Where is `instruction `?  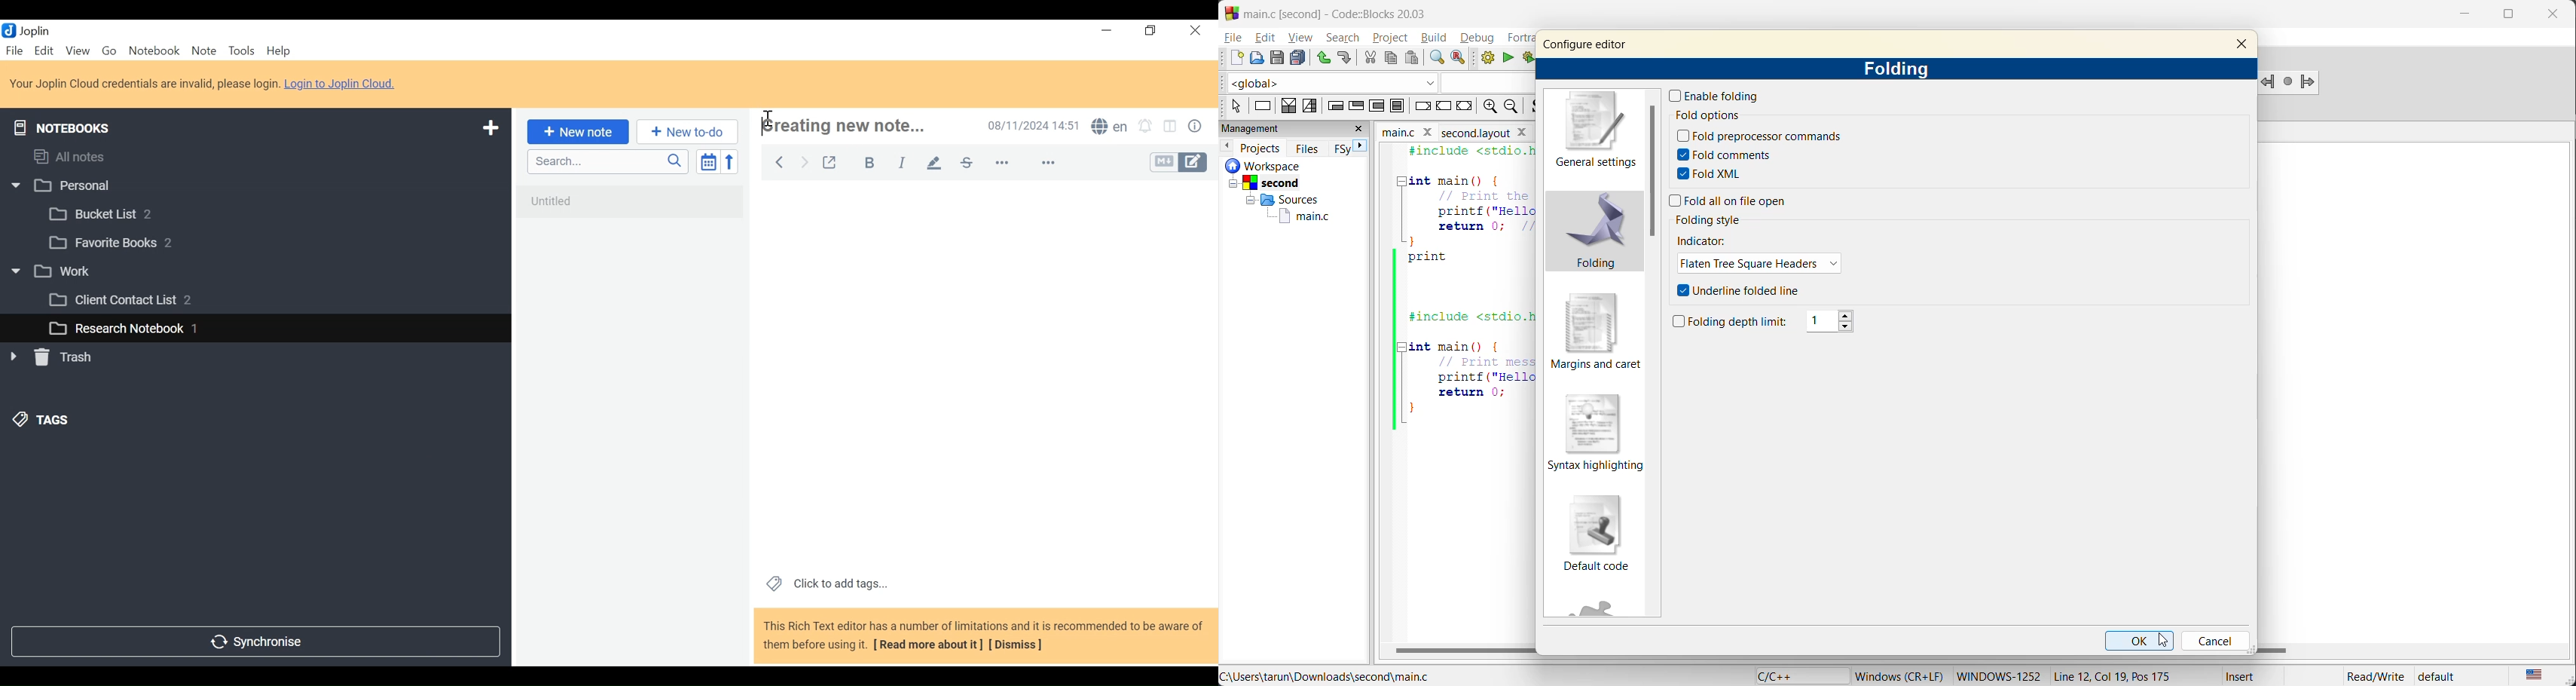
instruction  is located at coordinates (1264, 106).